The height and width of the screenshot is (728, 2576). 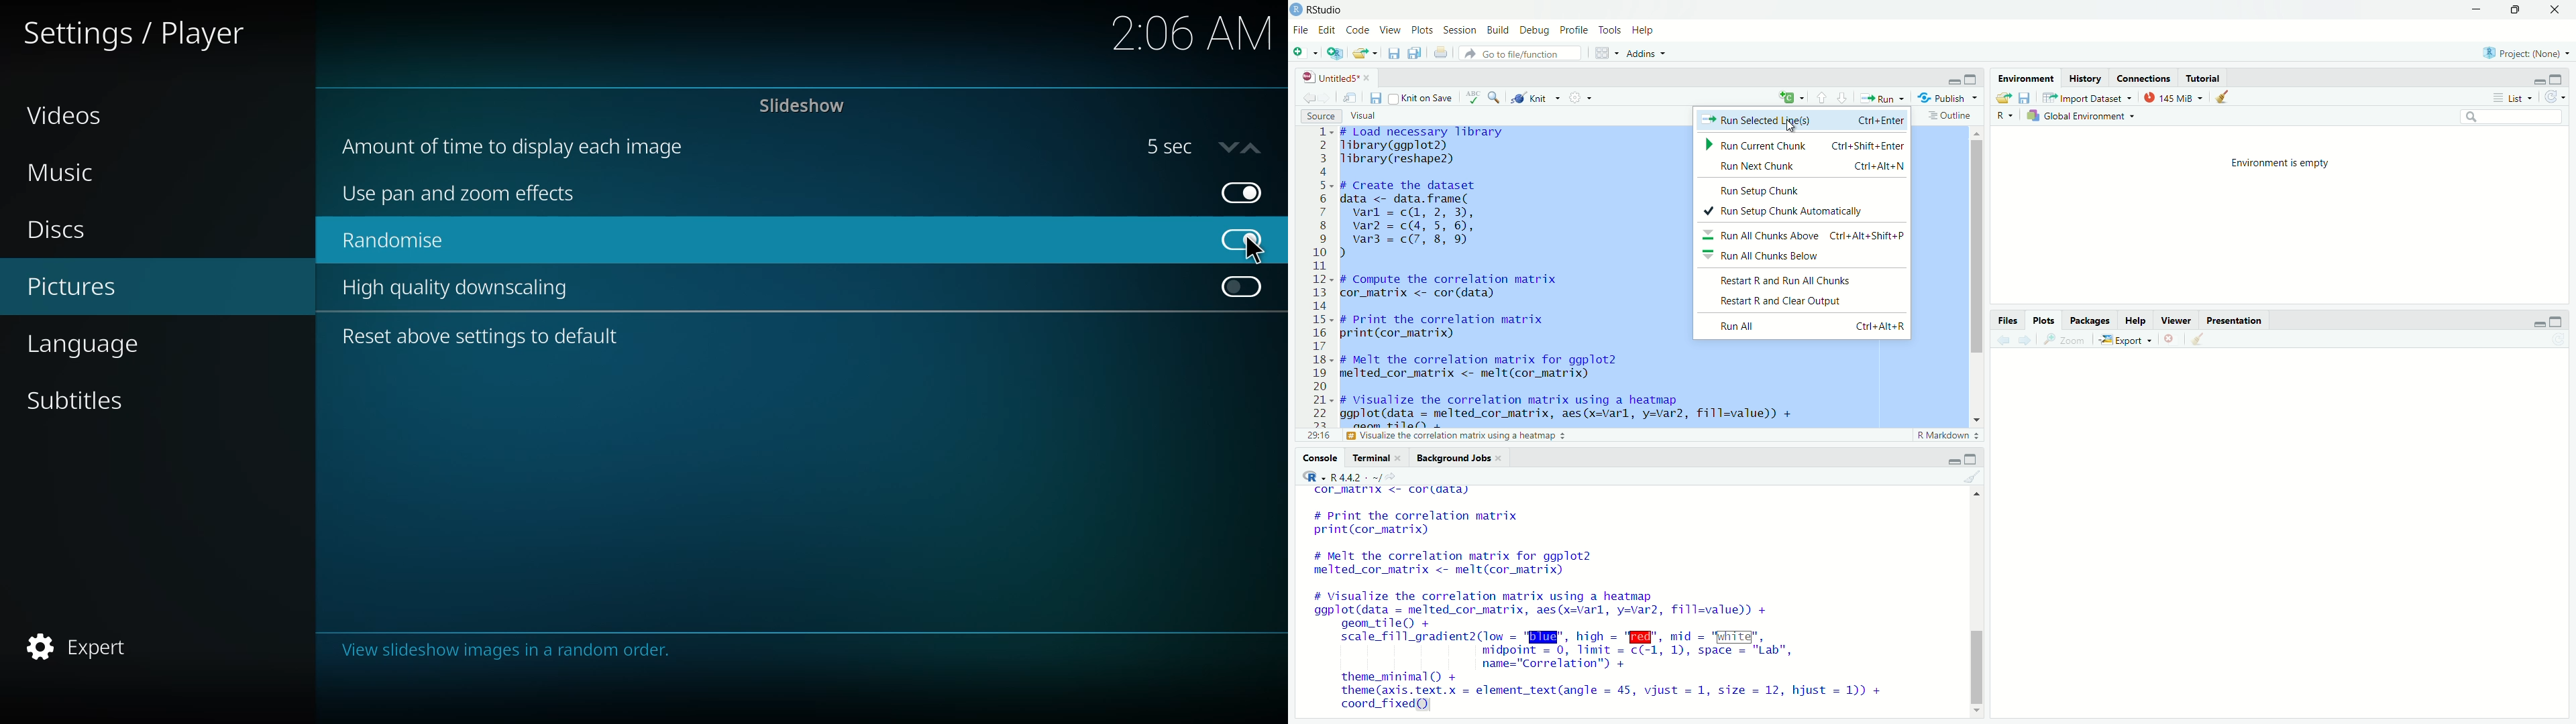 I want to click on music, so click(x=62, y=173).